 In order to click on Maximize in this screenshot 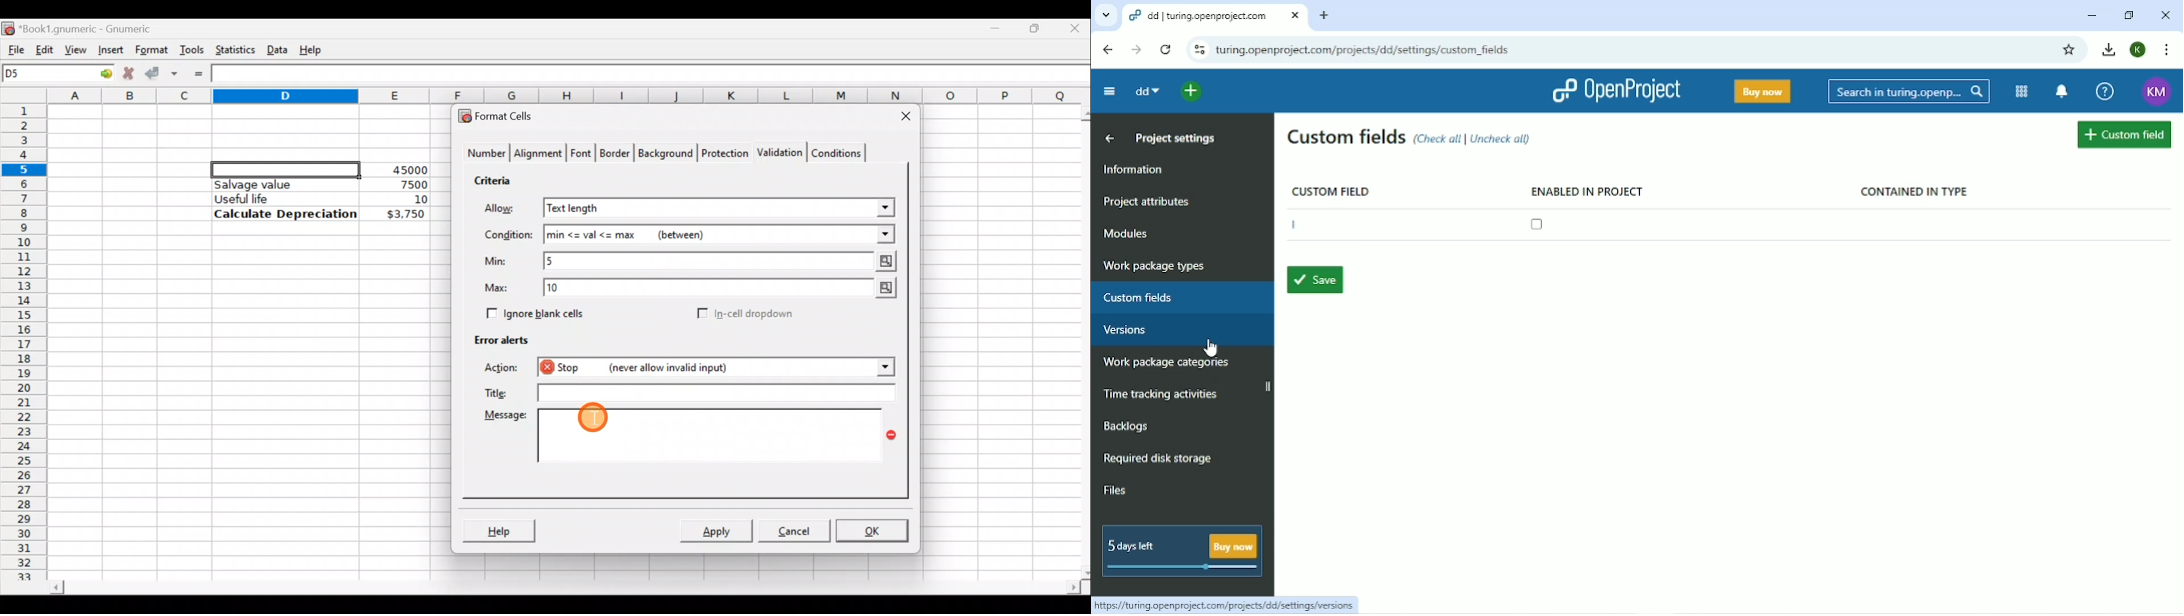, I will do `click(1038, 26)`.